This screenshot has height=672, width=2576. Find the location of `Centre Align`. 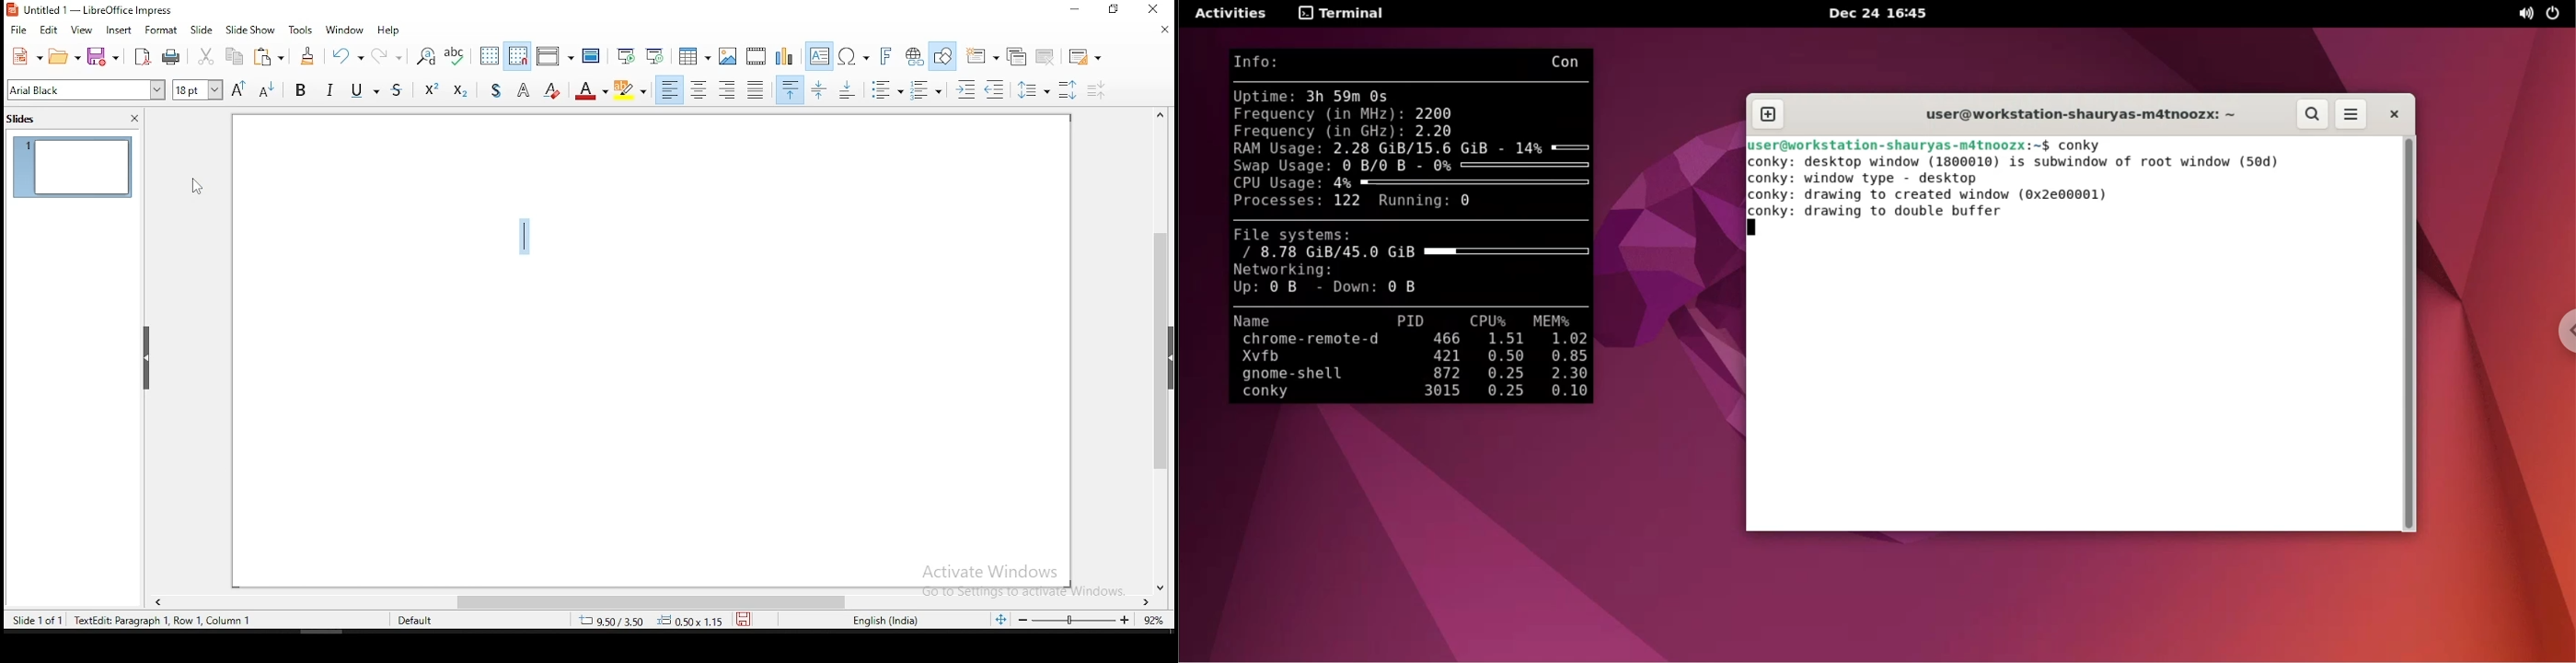

Centre Align is located at coordinates (699, 89).